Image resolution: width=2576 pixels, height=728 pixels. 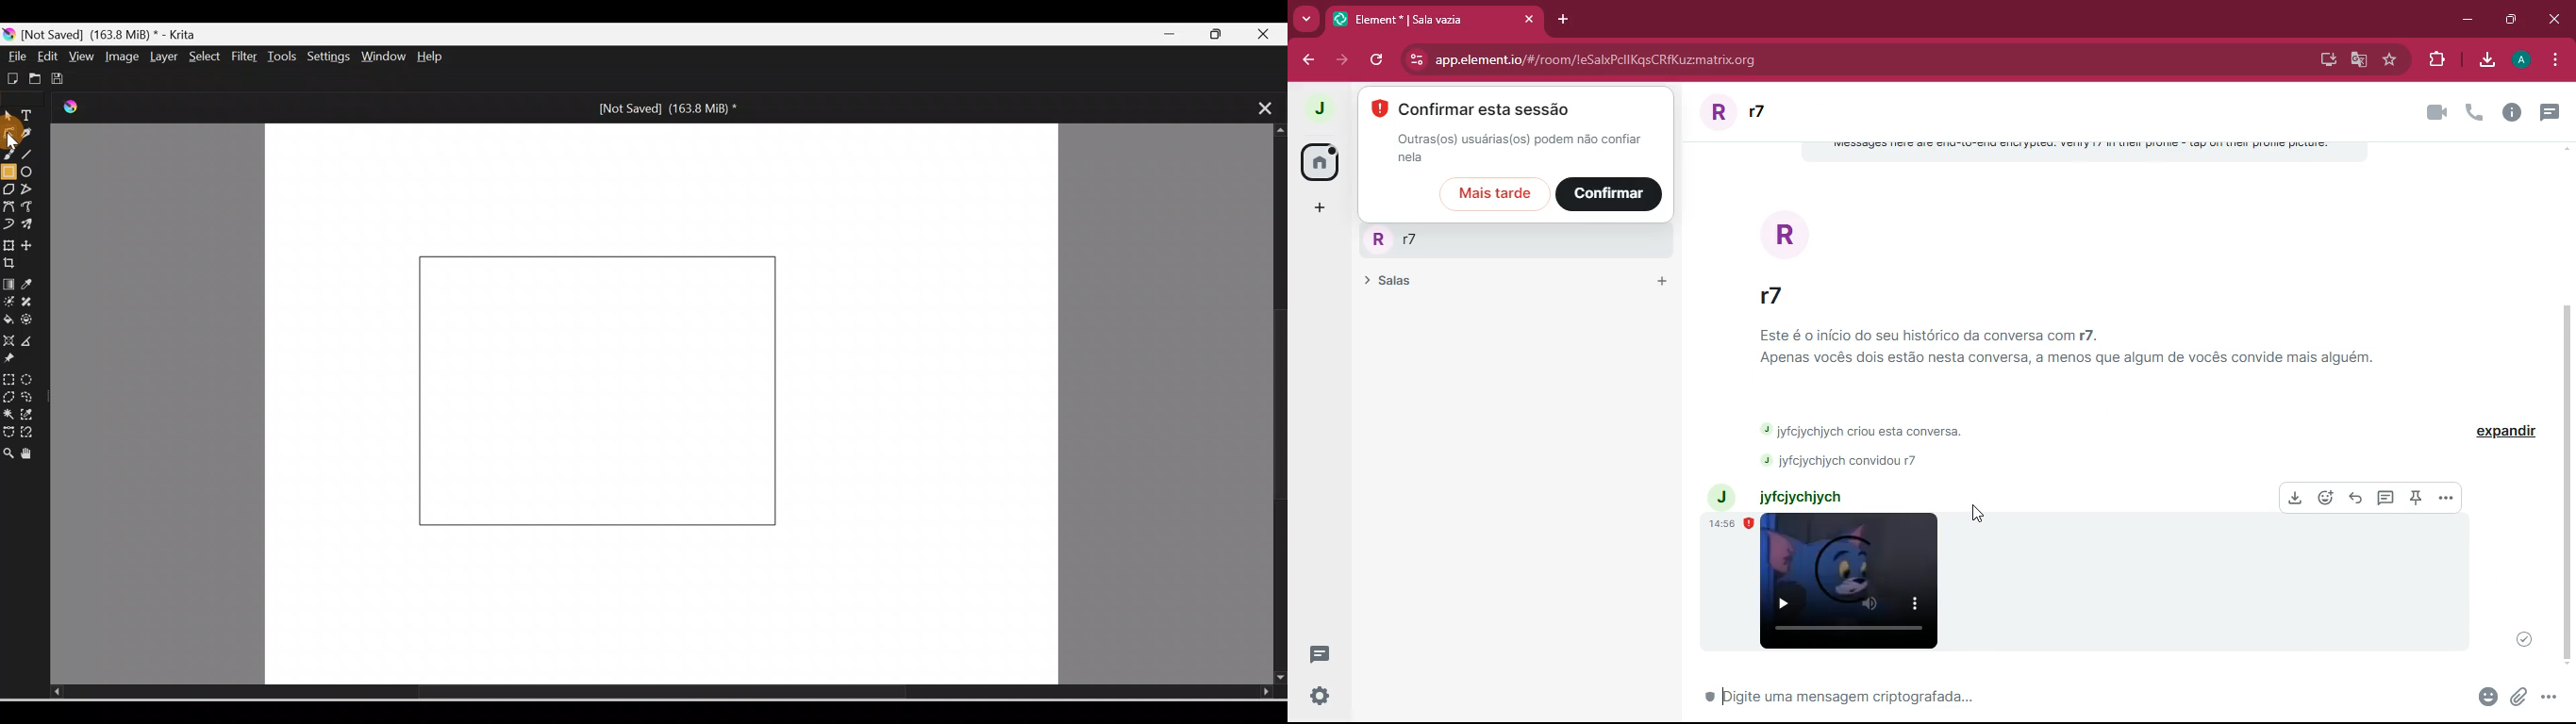 What do you see at coordinates (1842, 464) in the screenshot?
I see `j jyfcjychjych convidou r7` at bounding box center [1842, 464].